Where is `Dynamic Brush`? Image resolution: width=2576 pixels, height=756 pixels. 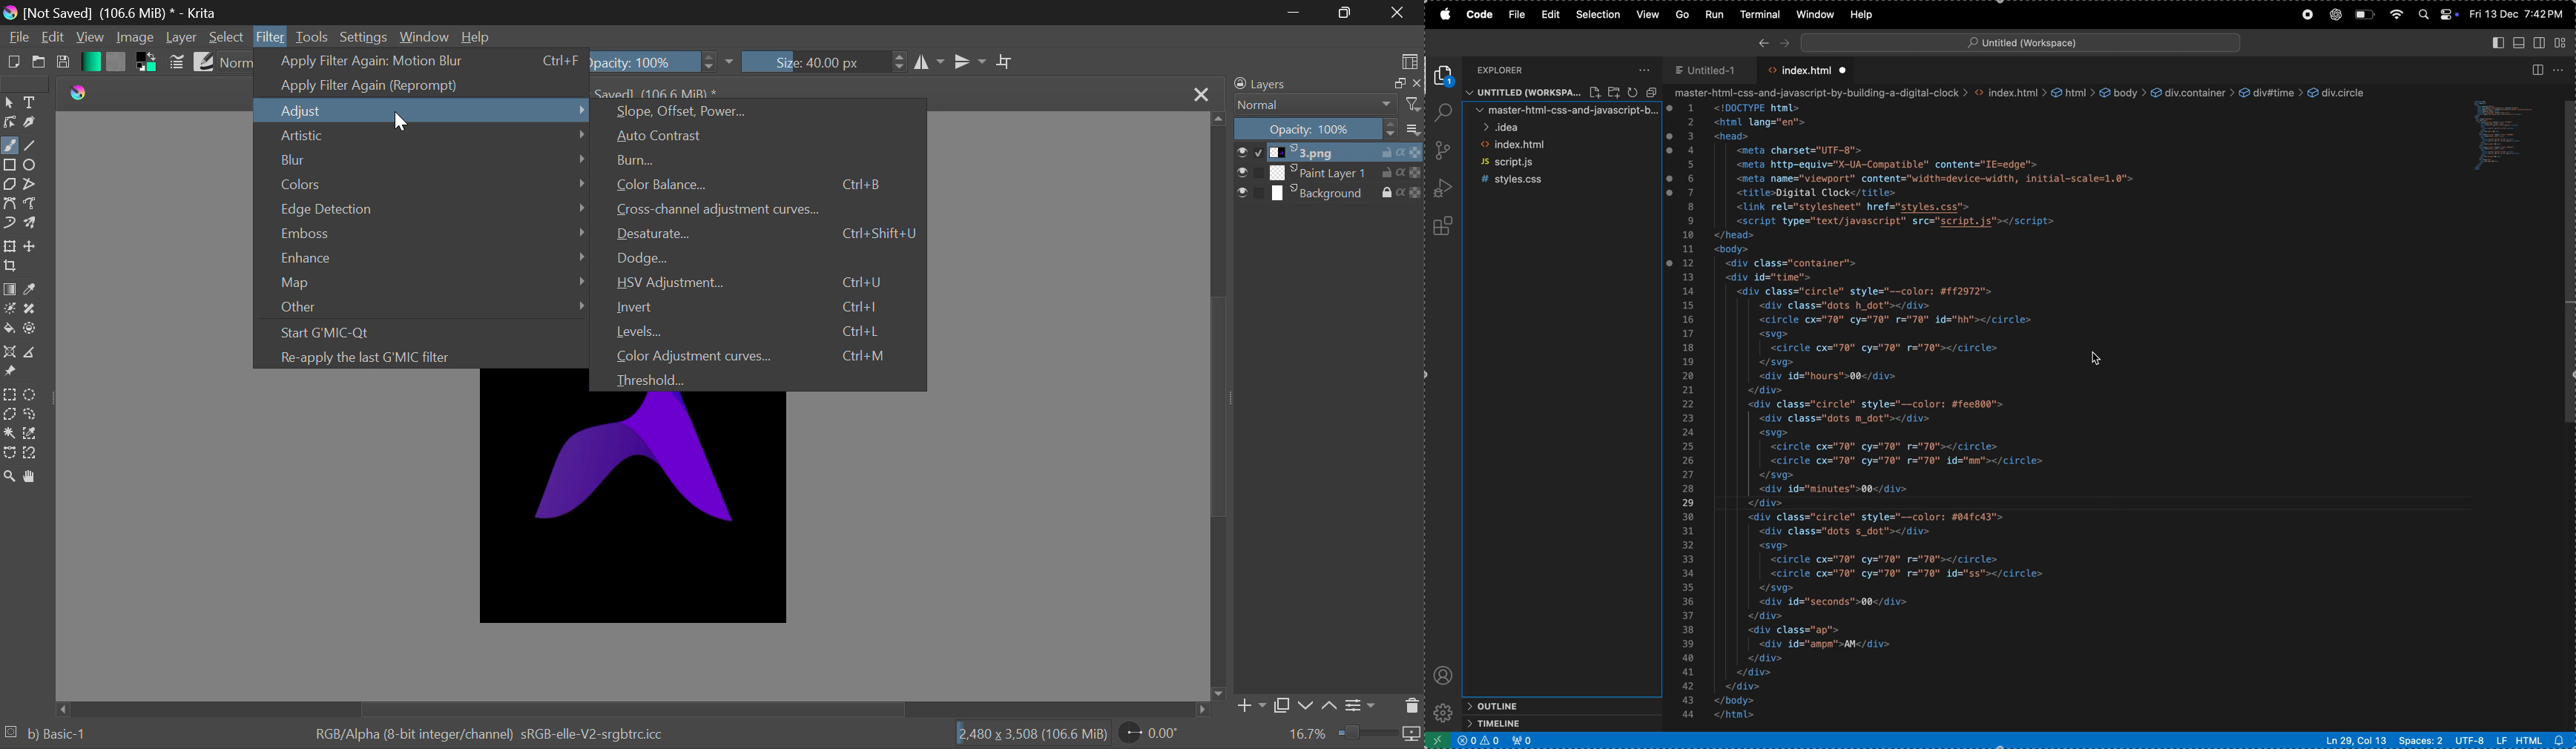 Dynamic Brush is located at coordinates (10, 224).